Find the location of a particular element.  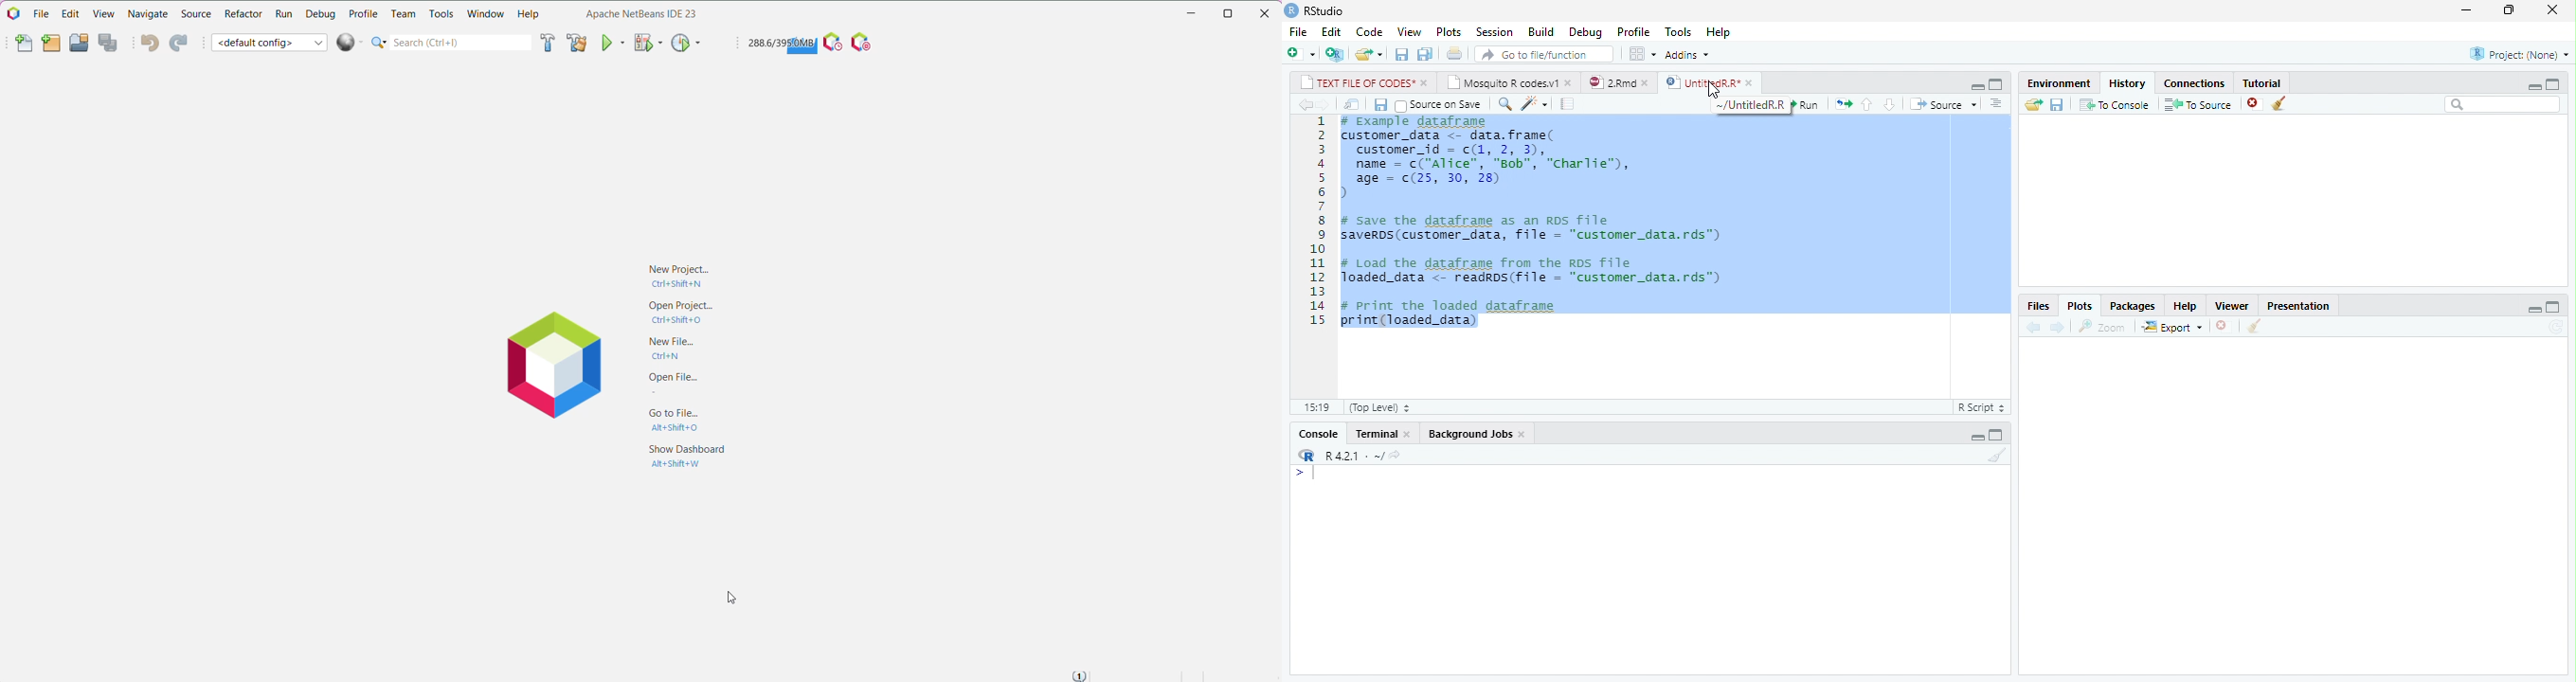

Export is located at coordinates (2171, 327).